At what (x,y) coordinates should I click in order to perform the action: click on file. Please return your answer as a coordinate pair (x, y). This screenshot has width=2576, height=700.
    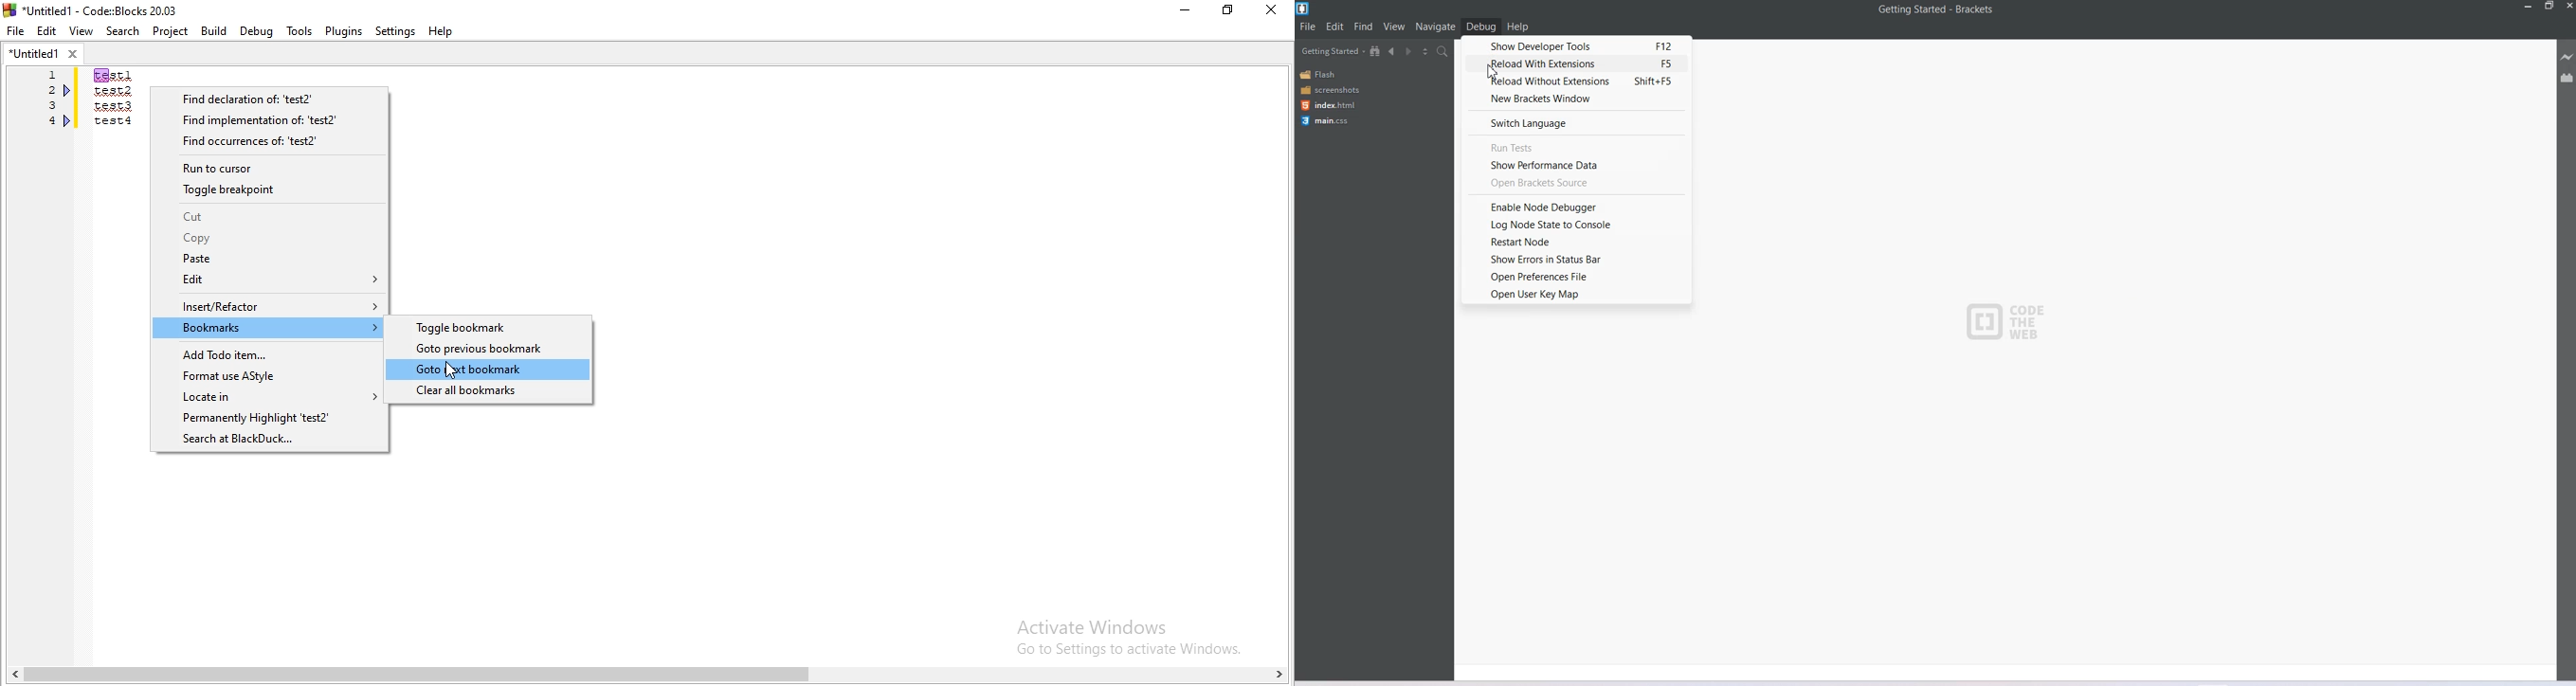
    Looking at the image, I should click on (15, 29).